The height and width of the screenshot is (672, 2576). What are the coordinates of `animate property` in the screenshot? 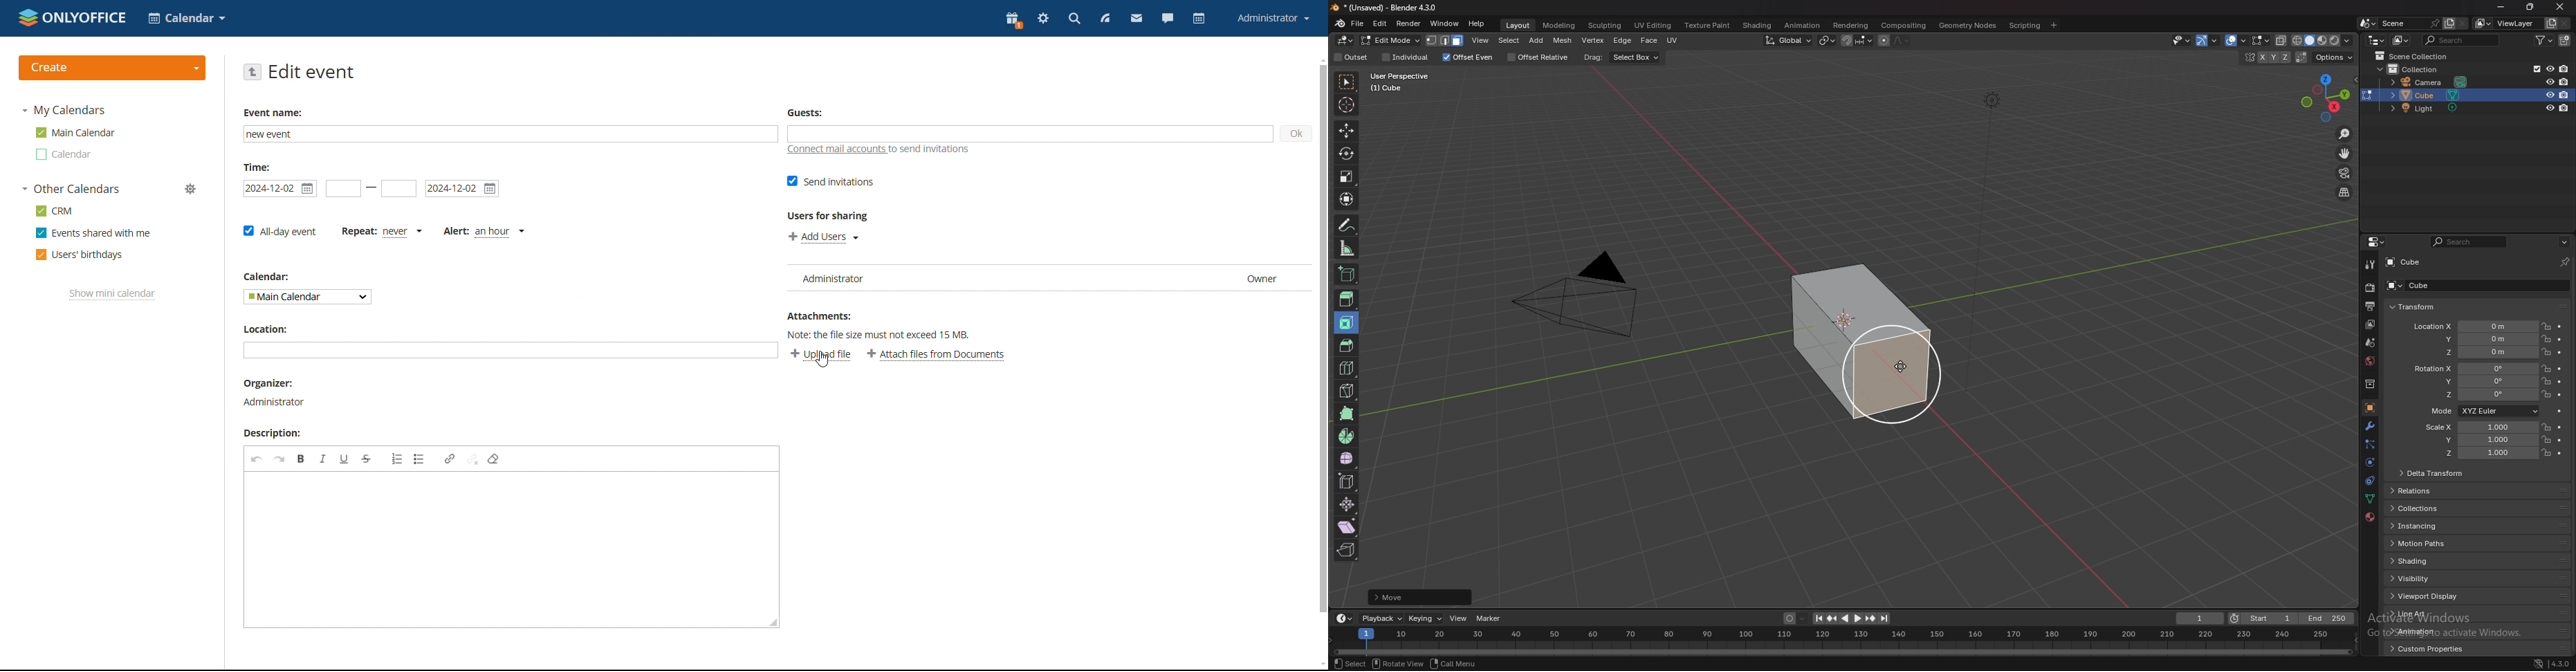 It's located at (2560, 440).